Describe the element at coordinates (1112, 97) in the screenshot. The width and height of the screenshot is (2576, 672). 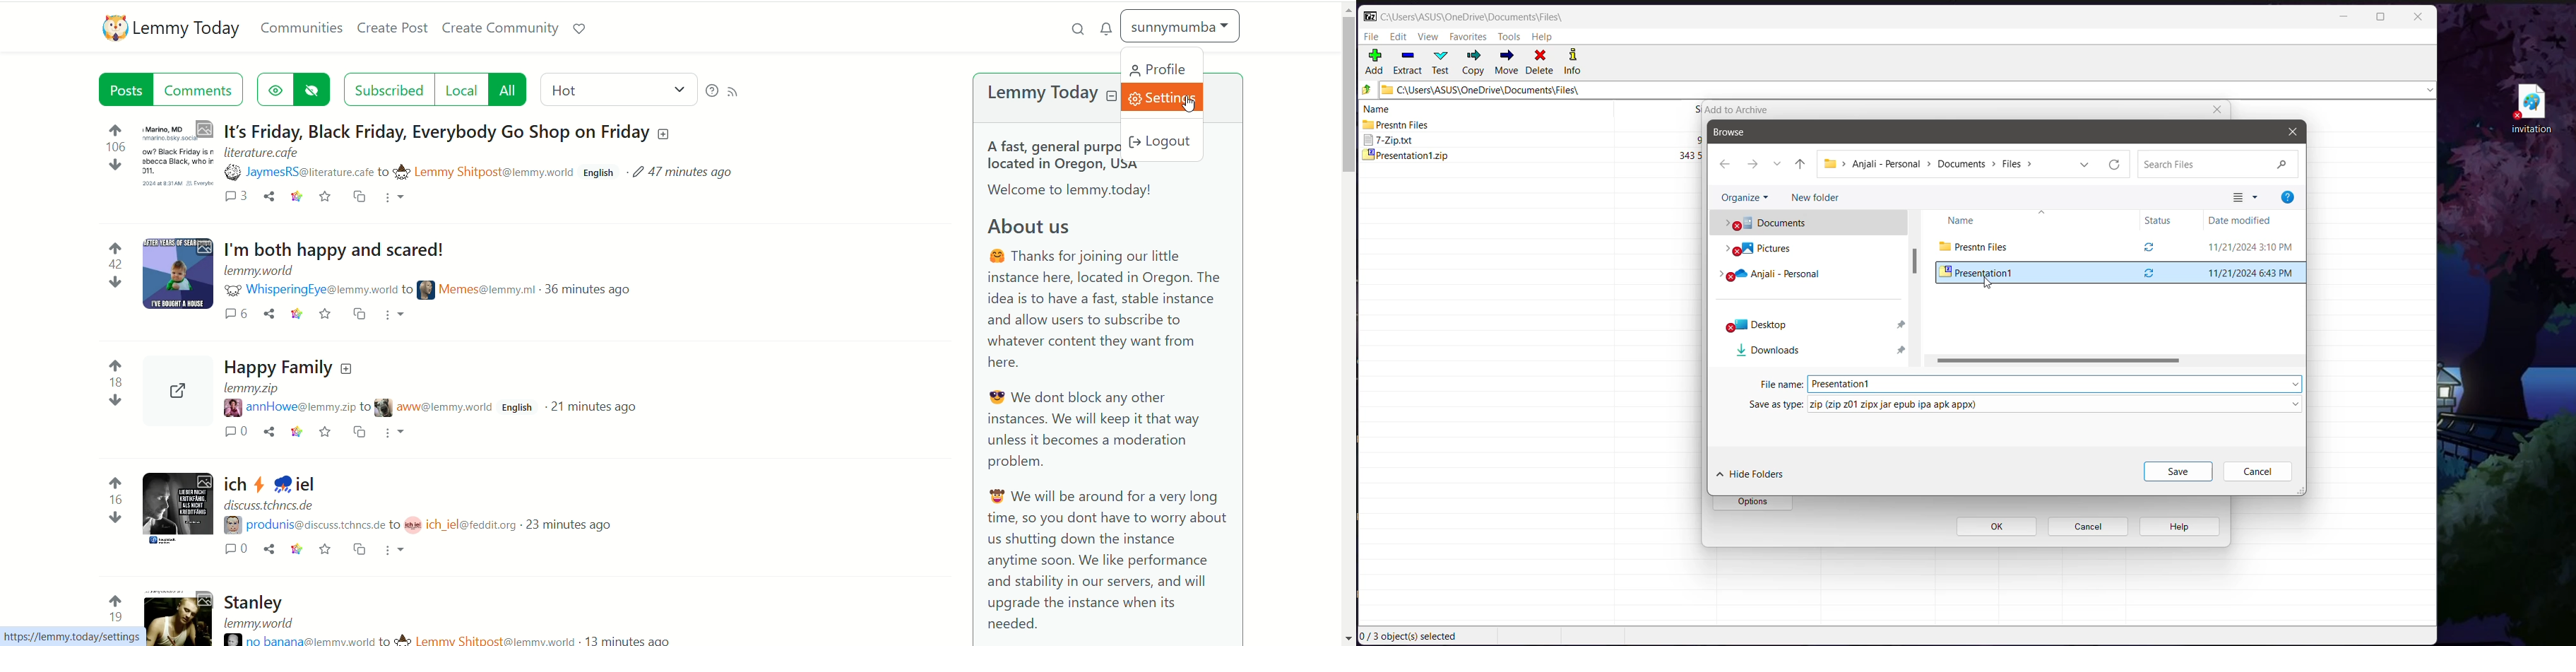
I see `collapse` at that location.